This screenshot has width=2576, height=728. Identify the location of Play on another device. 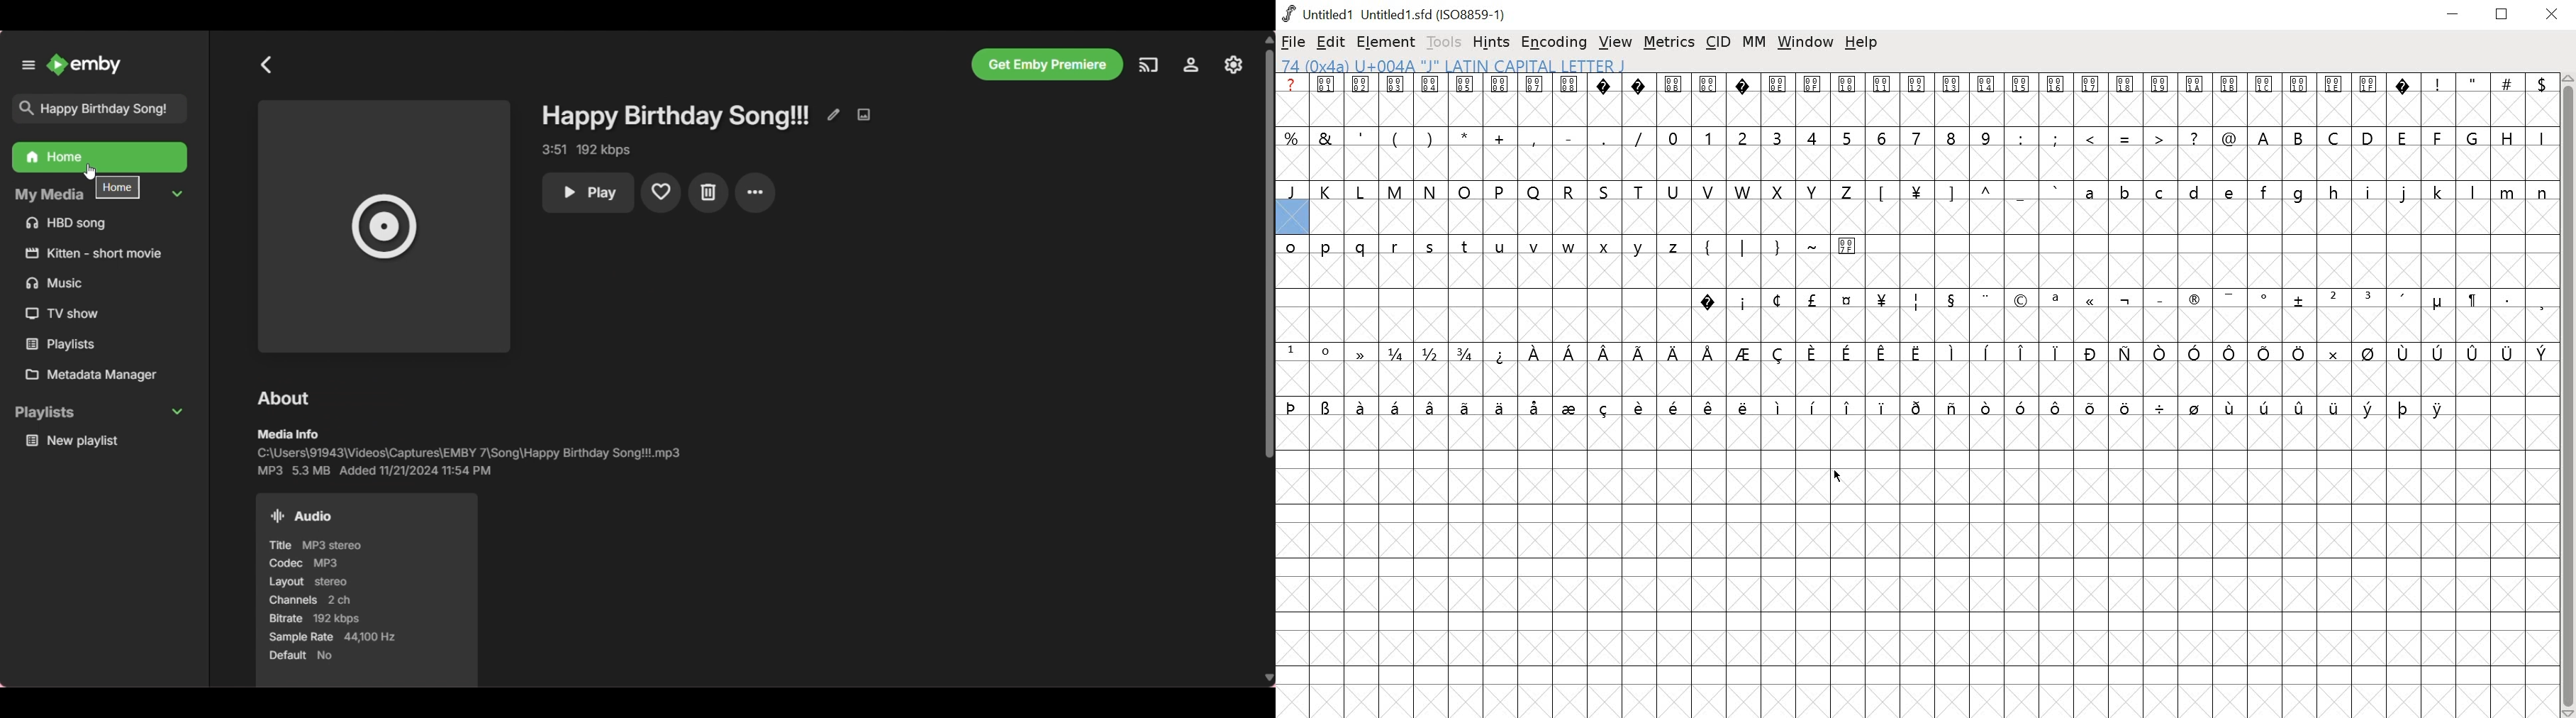
(1148, 68).